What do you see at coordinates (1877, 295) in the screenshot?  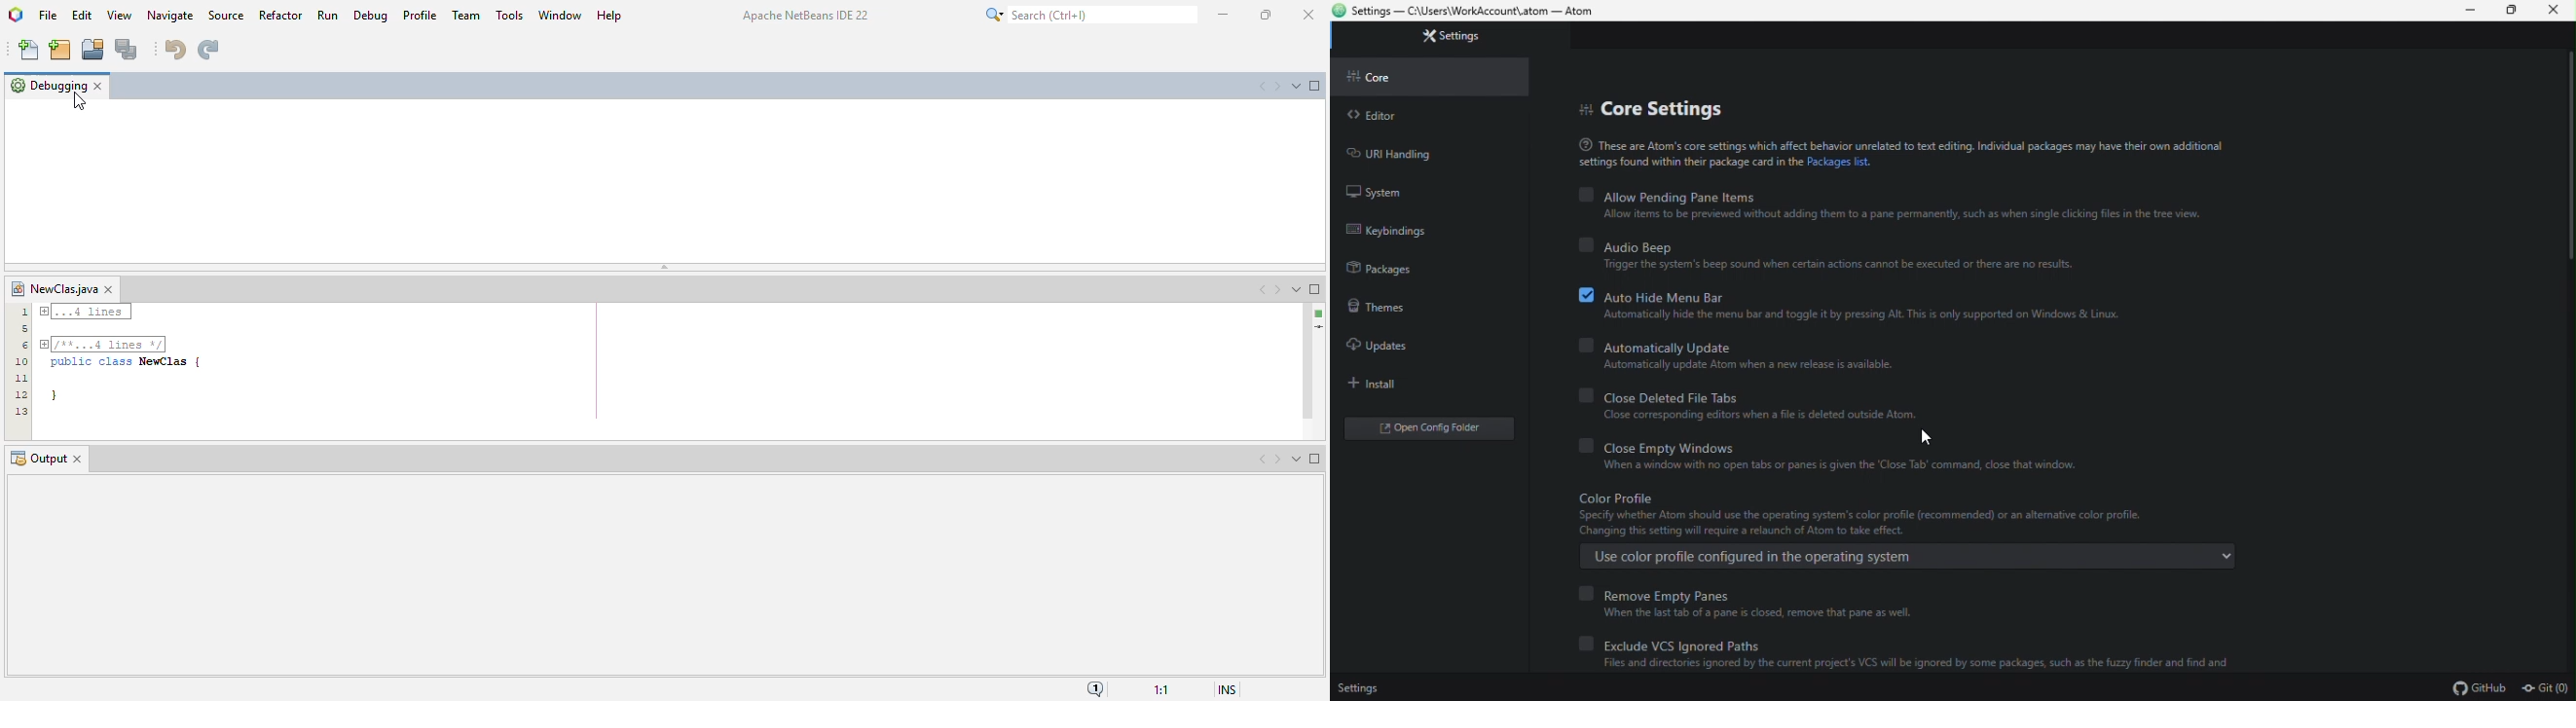 I see `auto hide menu bar ` at bounding box center [1877, 295].